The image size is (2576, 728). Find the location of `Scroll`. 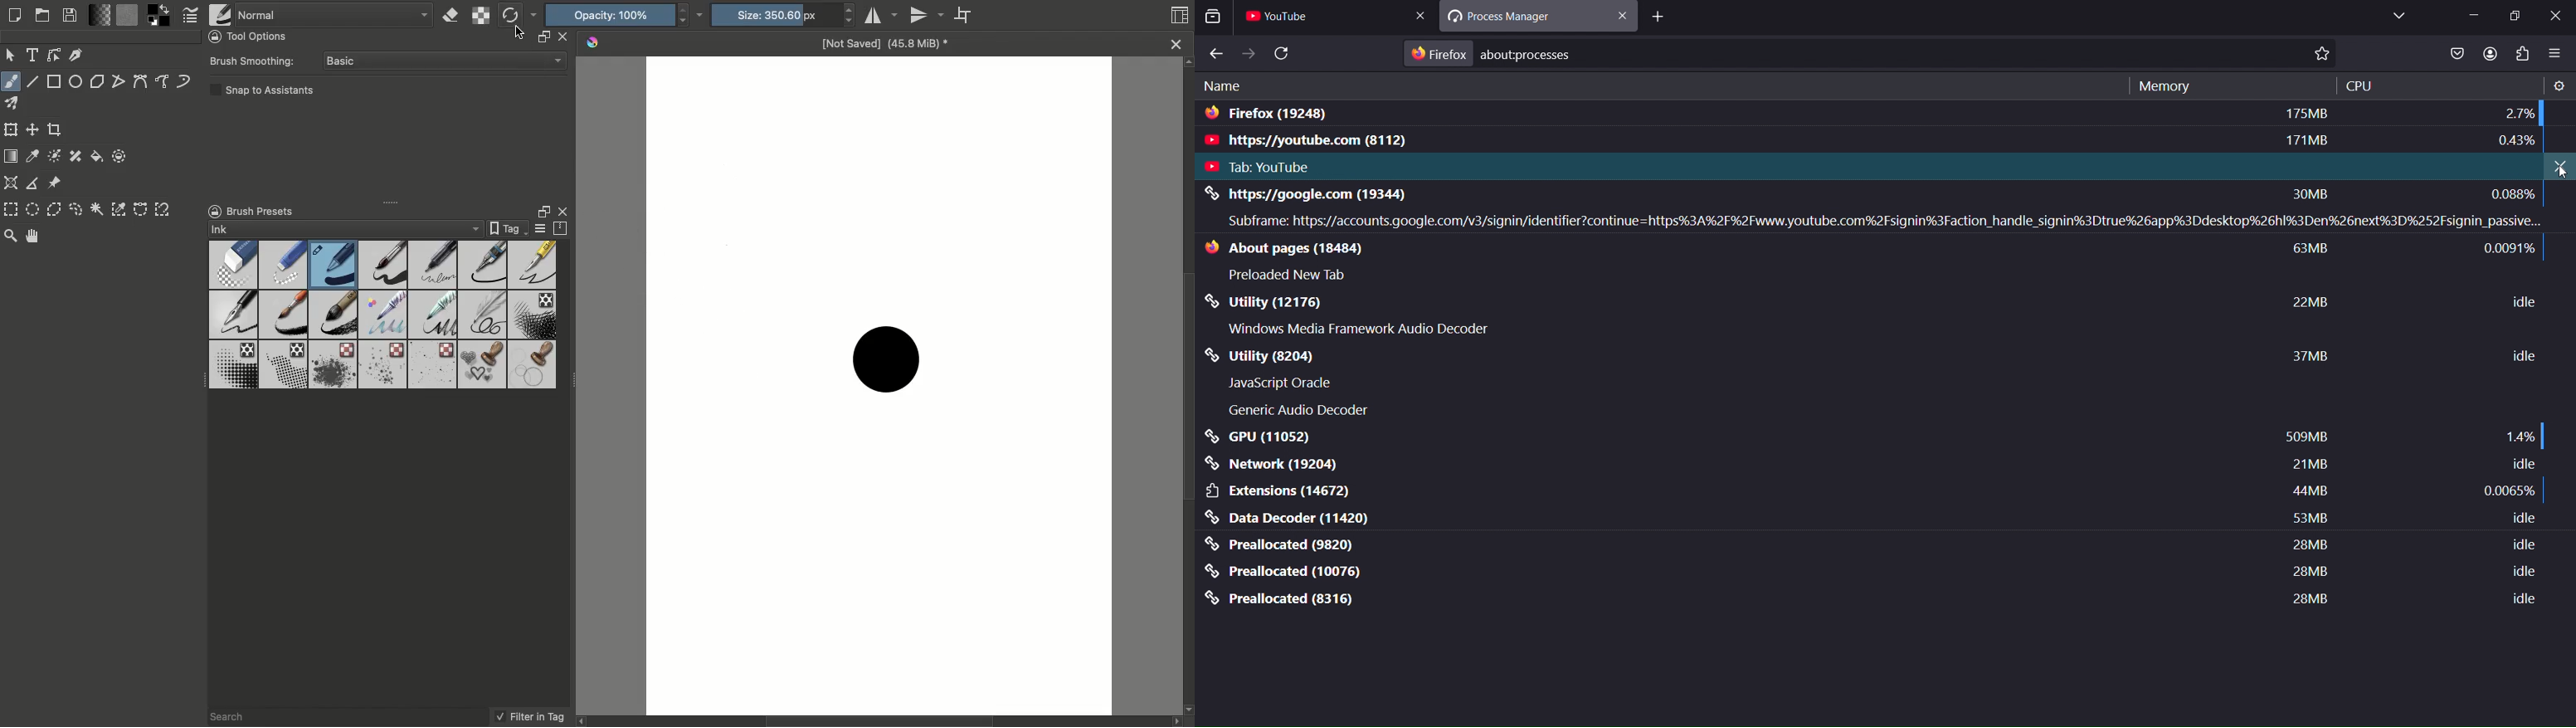

Scroll is located at coordinates (884, 720).